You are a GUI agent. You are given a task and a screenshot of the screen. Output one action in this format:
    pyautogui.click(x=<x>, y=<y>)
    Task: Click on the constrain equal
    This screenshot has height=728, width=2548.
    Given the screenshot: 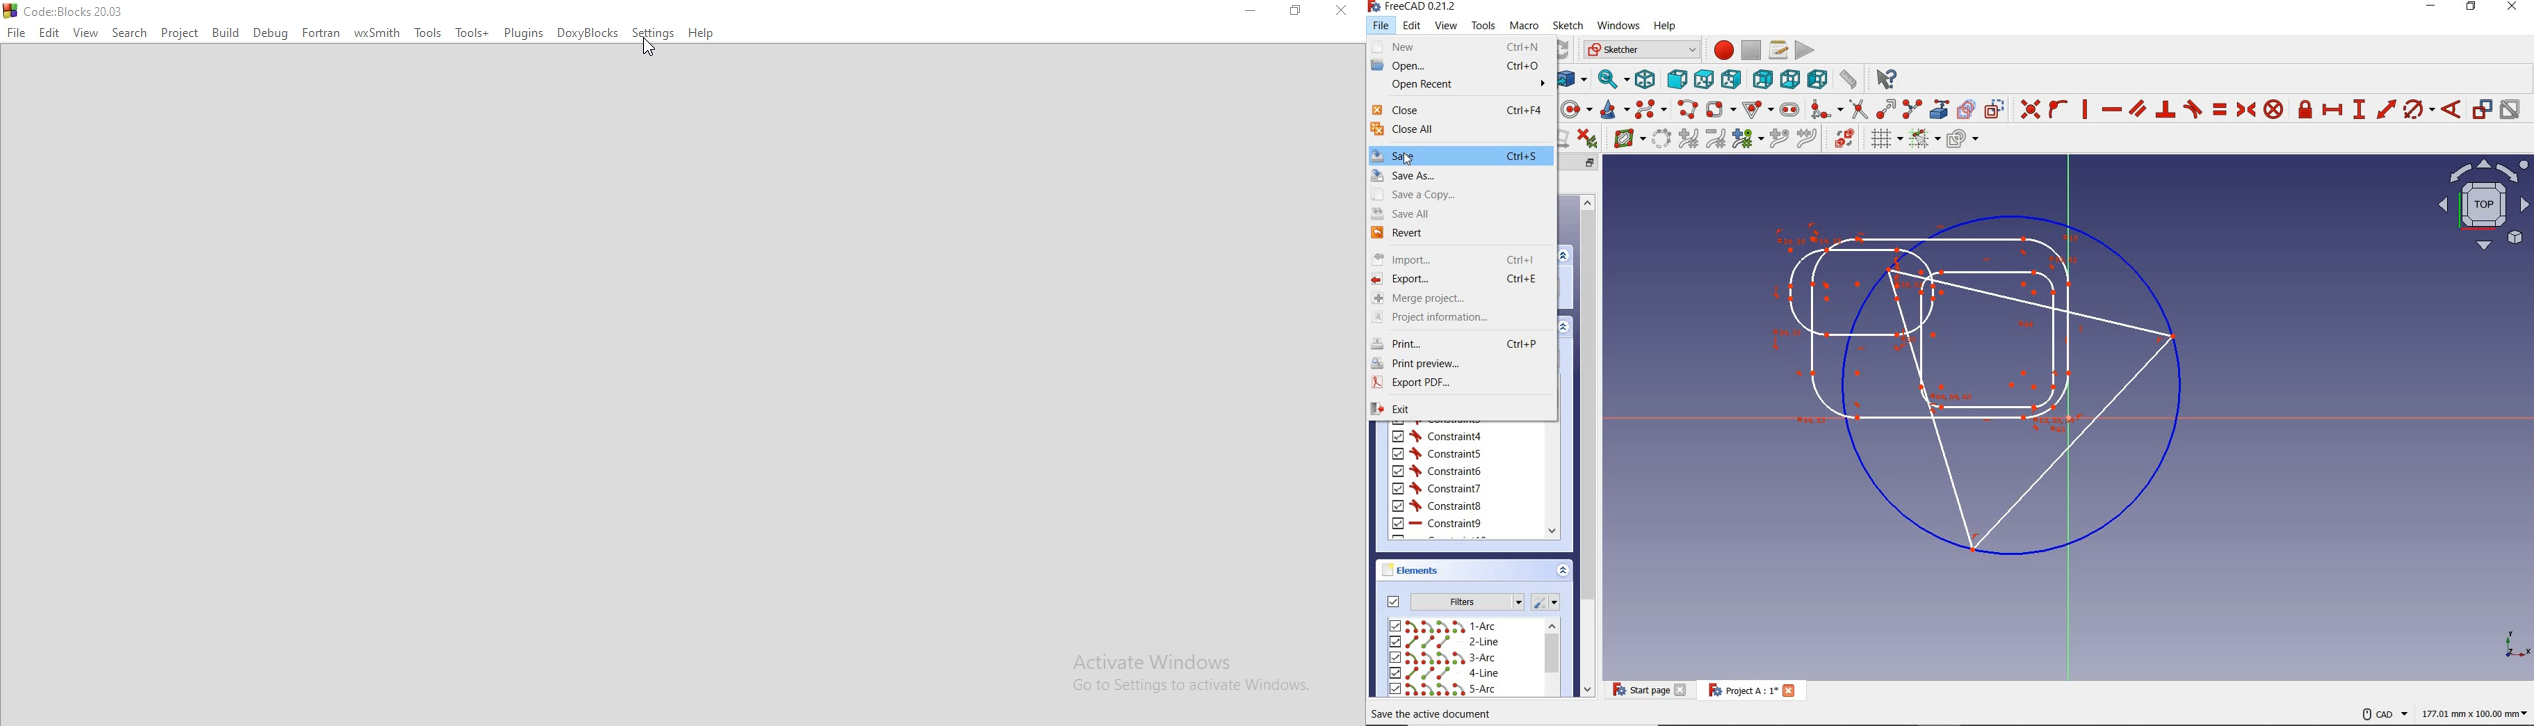 What is the action you would take?
    pyautogui.click(x=2221, y=109)
    